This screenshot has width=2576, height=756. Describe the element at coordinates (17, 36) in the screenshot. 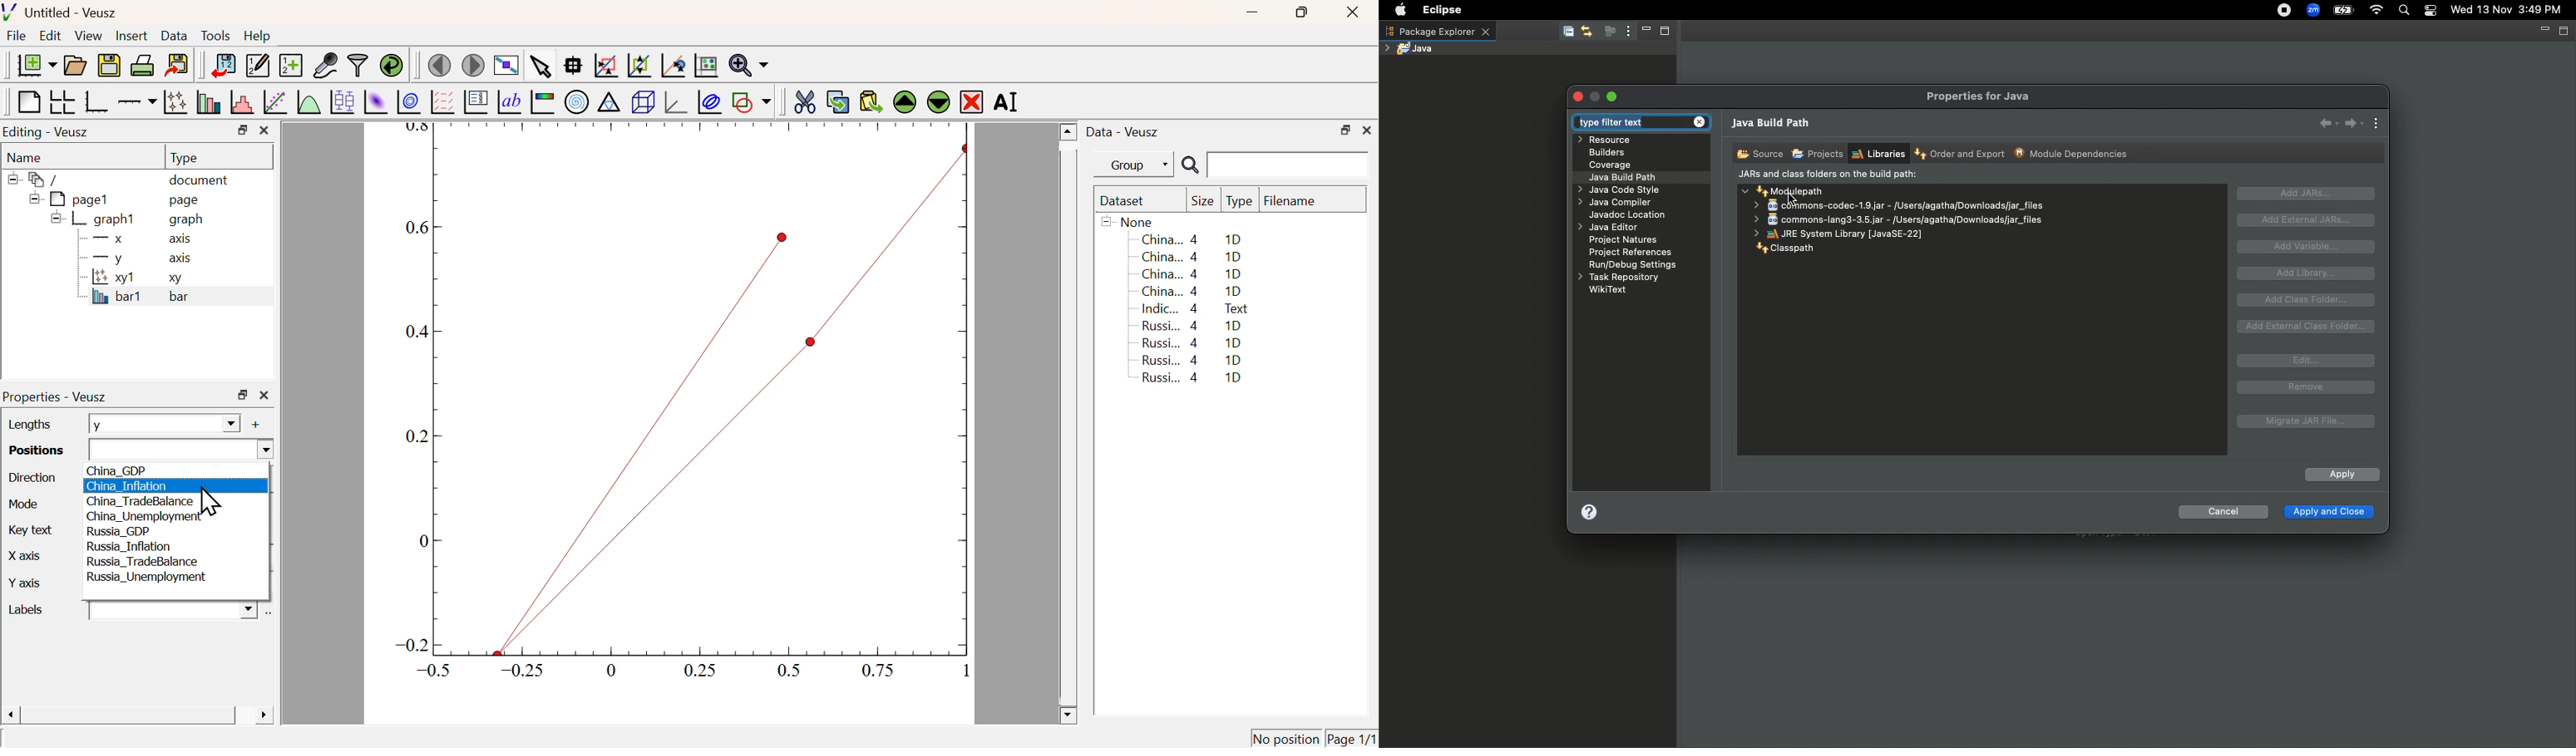

I see `File` at that location.